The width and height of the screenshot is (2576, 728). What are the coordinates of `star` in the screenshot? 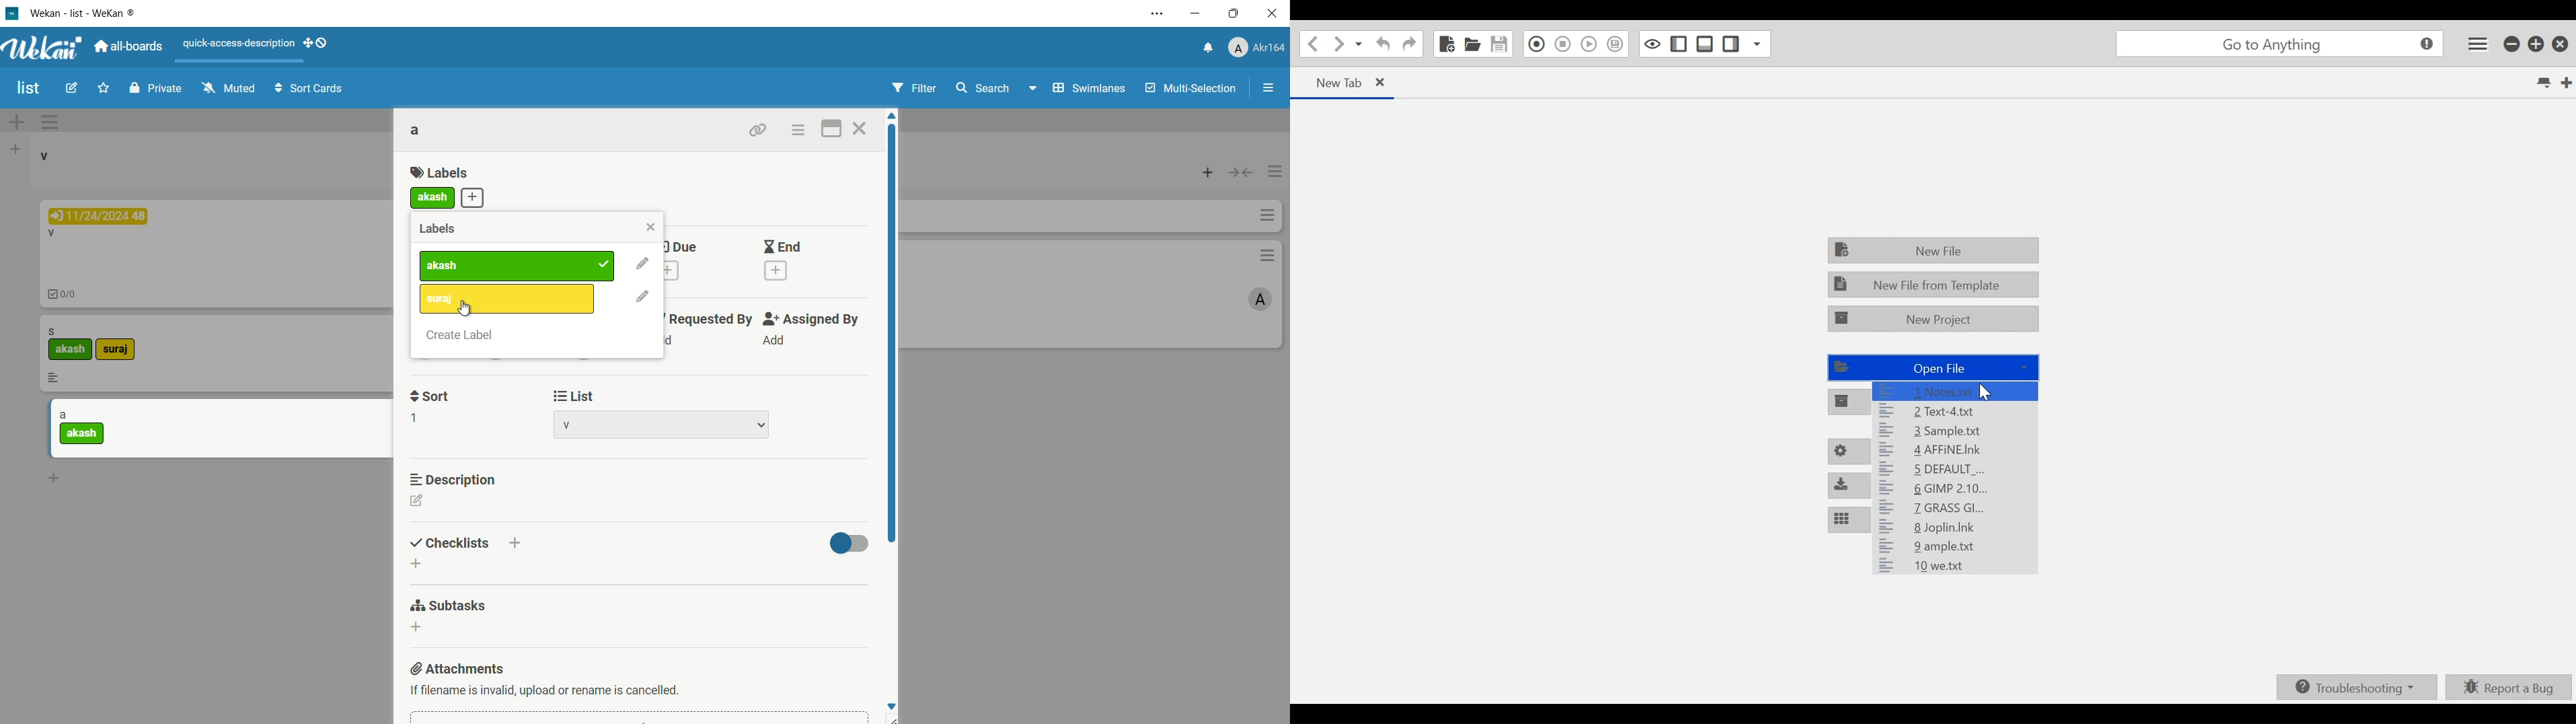 It's located at (103, 88).